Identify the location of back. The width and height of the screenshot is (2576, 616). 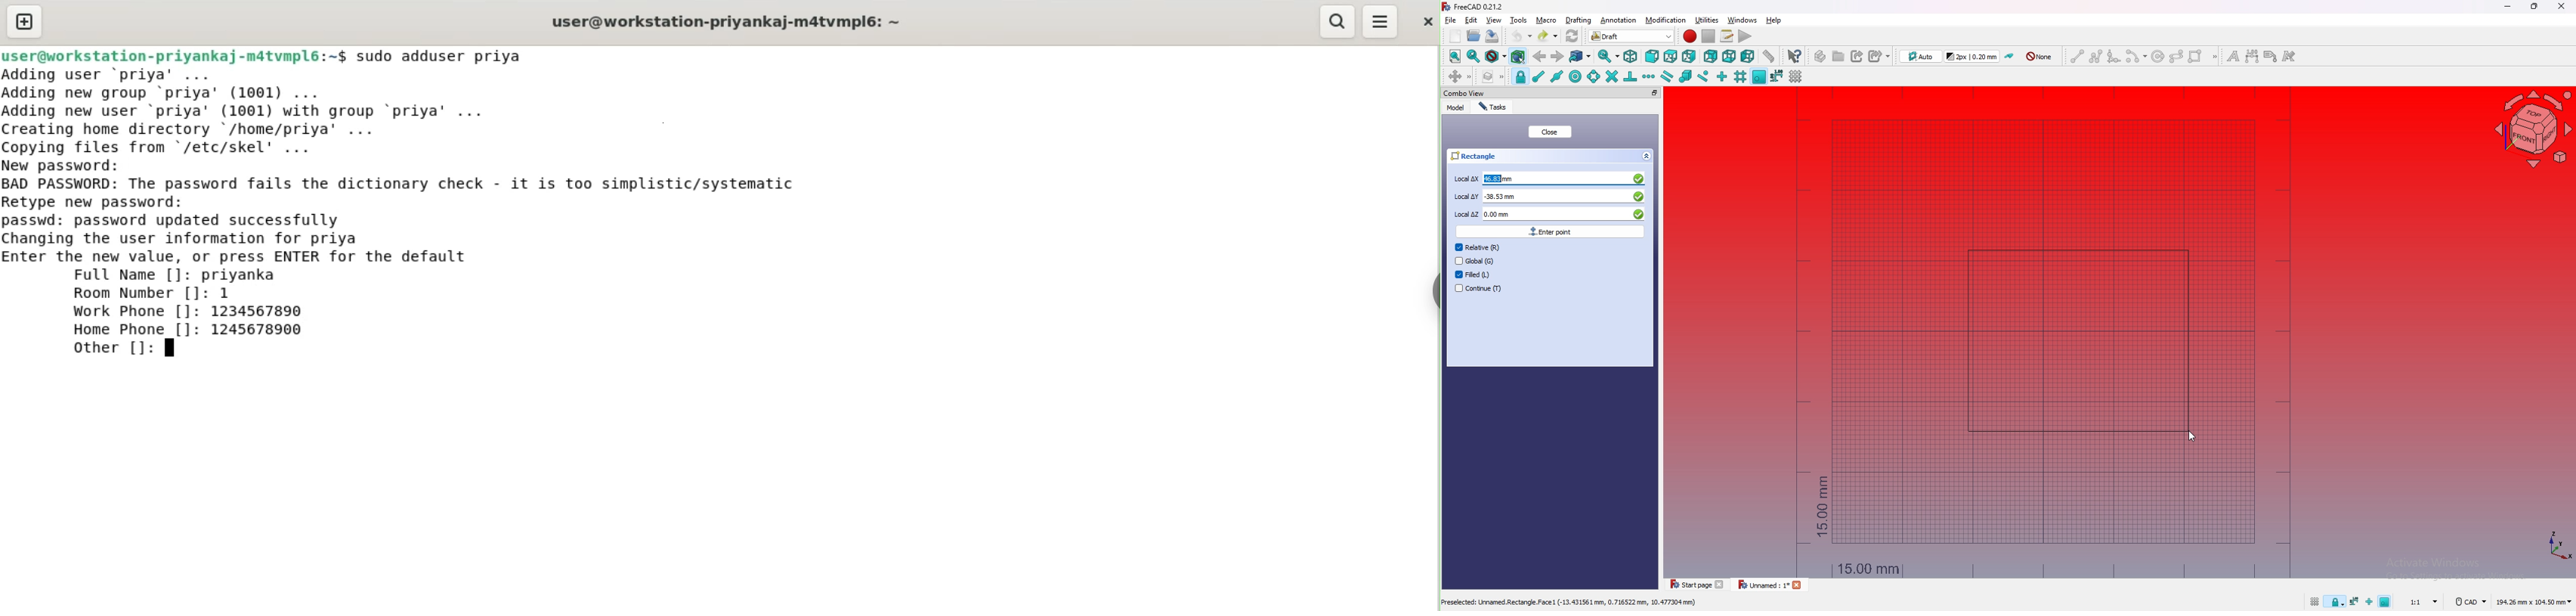
(1539, 56).